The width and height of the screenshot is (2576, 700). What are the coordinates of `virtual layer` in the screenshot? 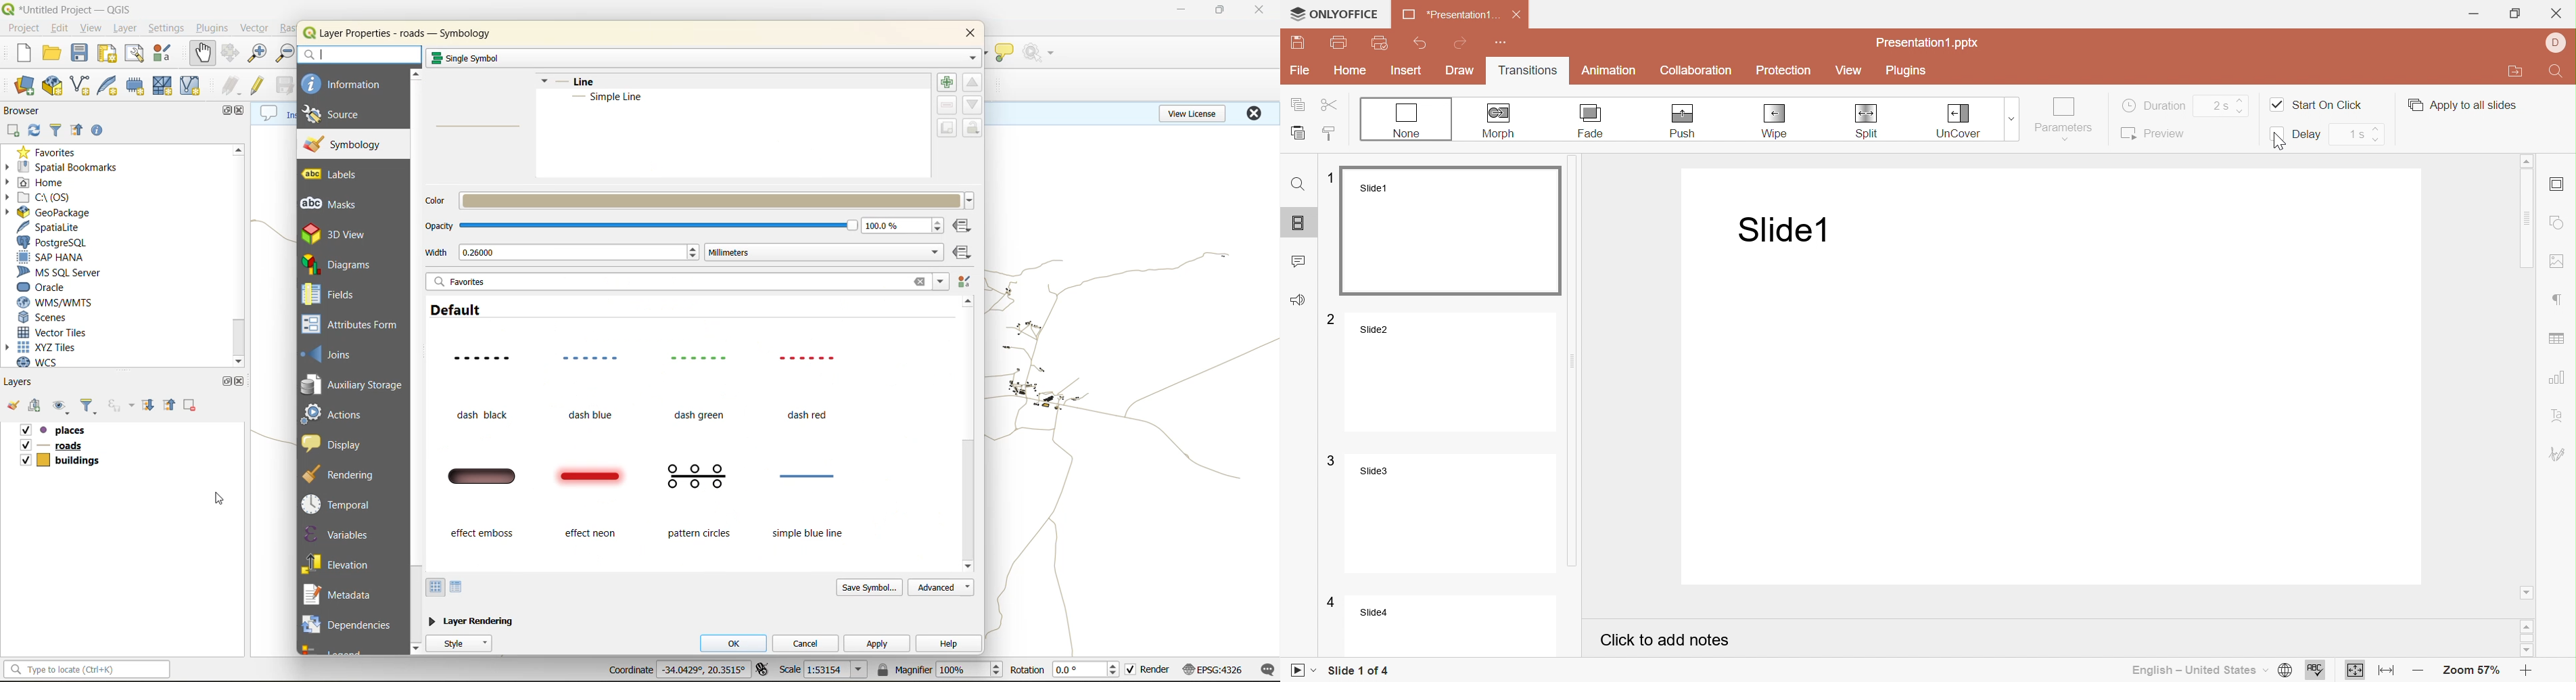 It's located at (191, 87).